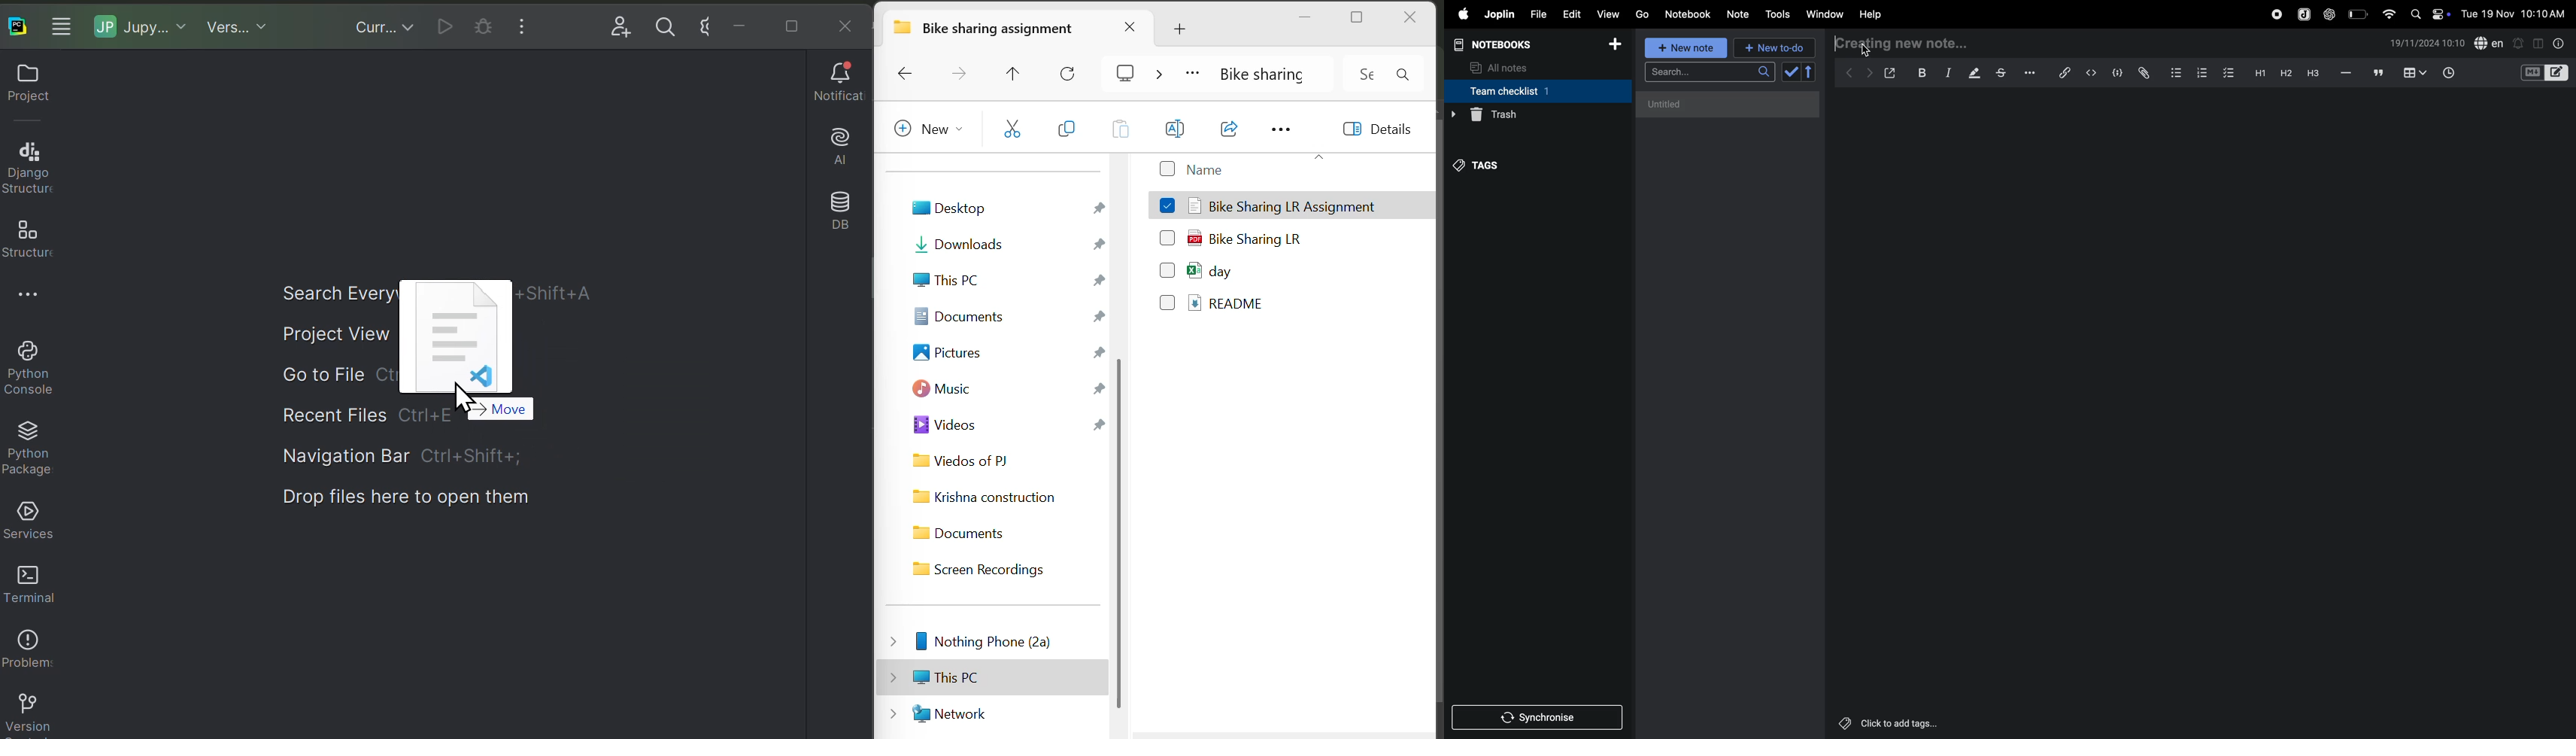 This screenshot has height=756, width=2576. I want to click on checklist, so click(2230, 73).